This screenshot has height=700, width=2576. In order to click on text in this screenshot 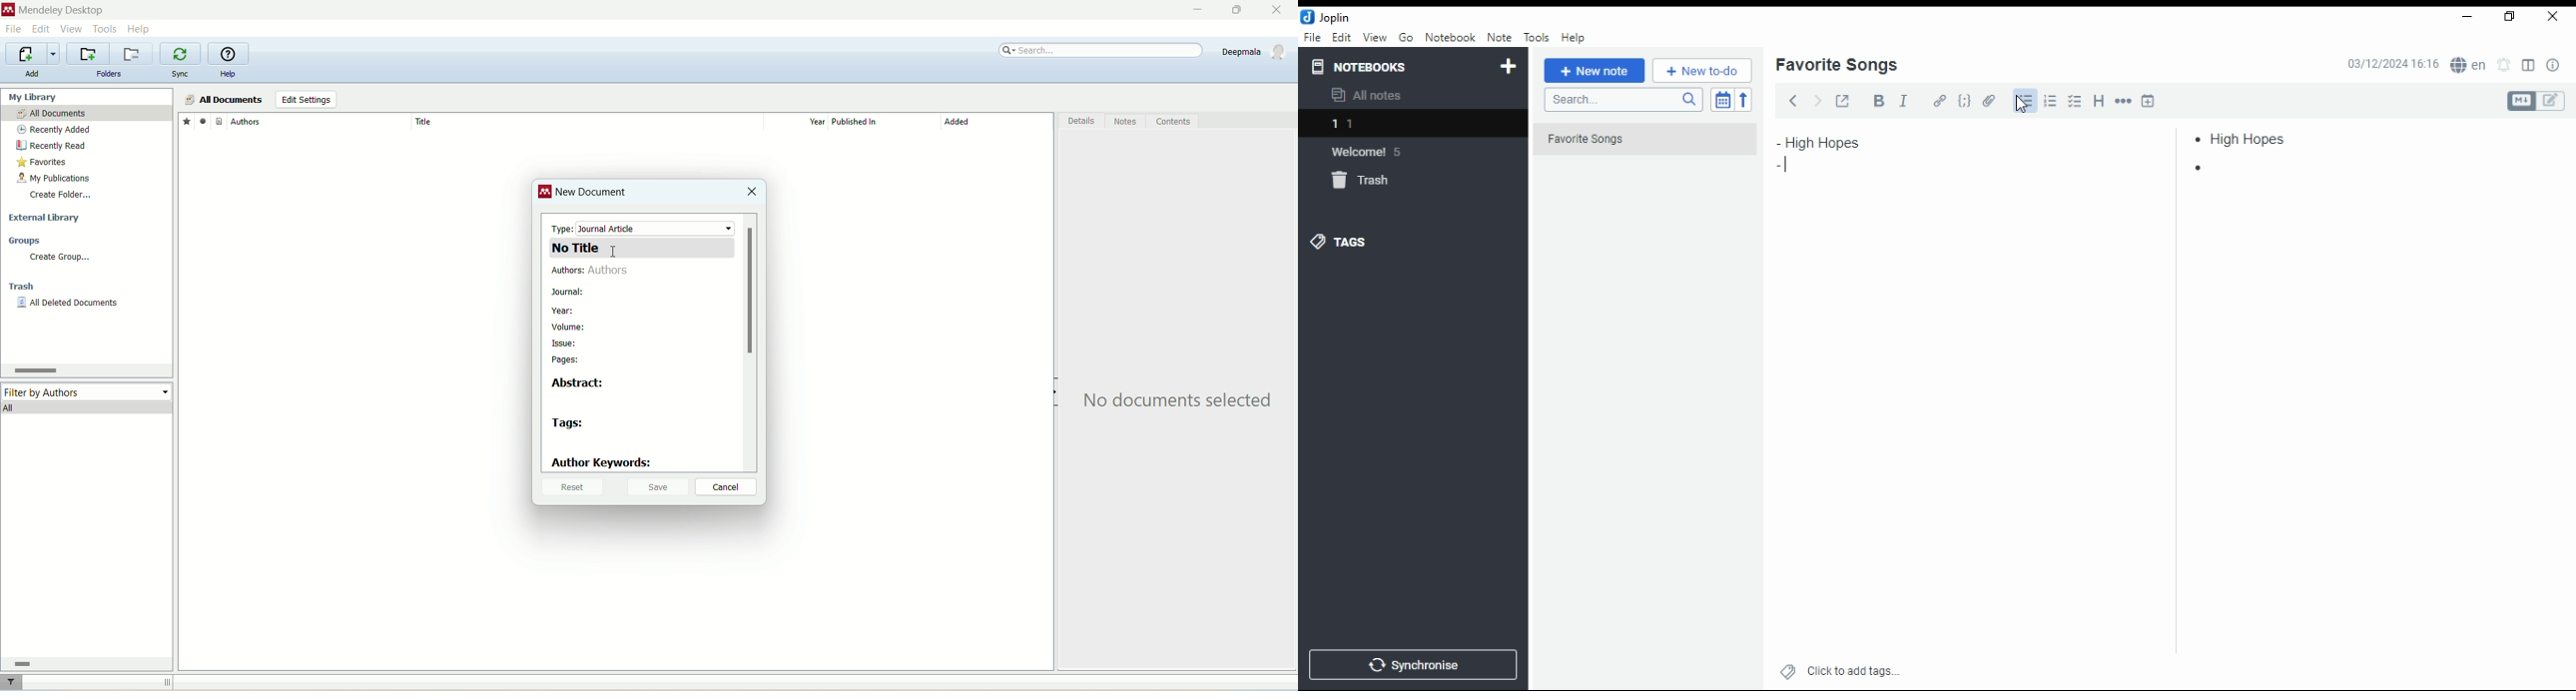, I will do `click(1181, 401)`.